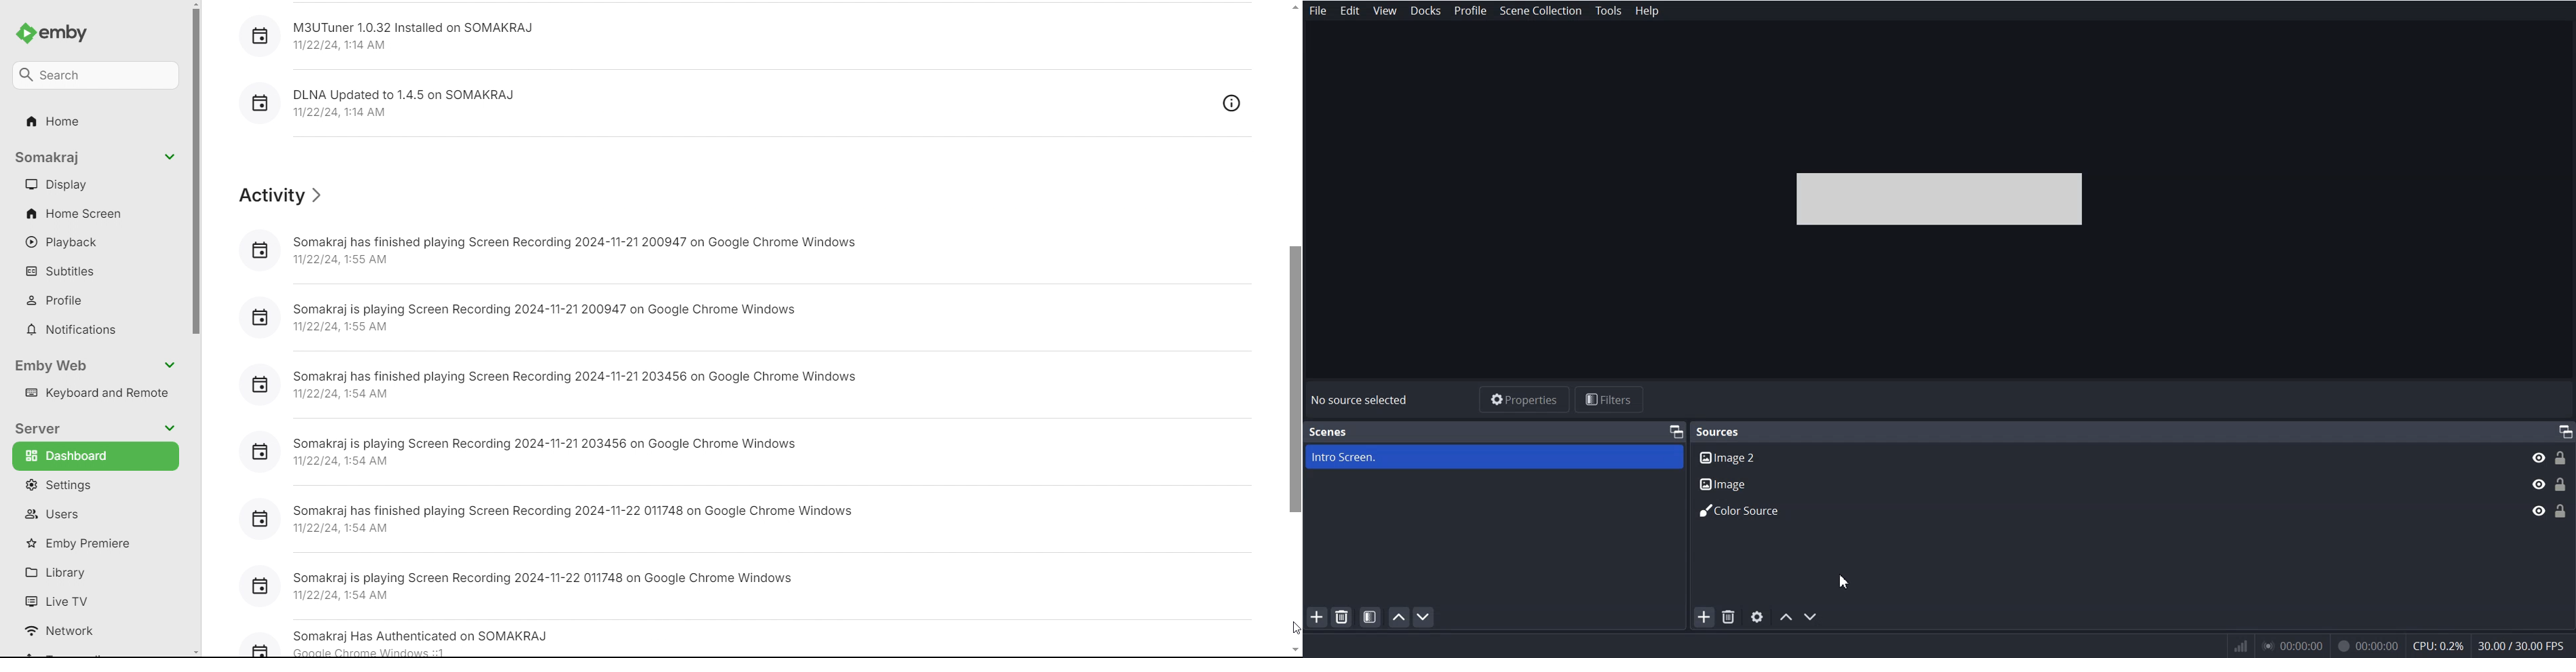 This screenshot has height=672, width=2576. What do you see at coordinates (1645, 11) in the screenshot?
I see `Help` at bounding box center [1645, 11].